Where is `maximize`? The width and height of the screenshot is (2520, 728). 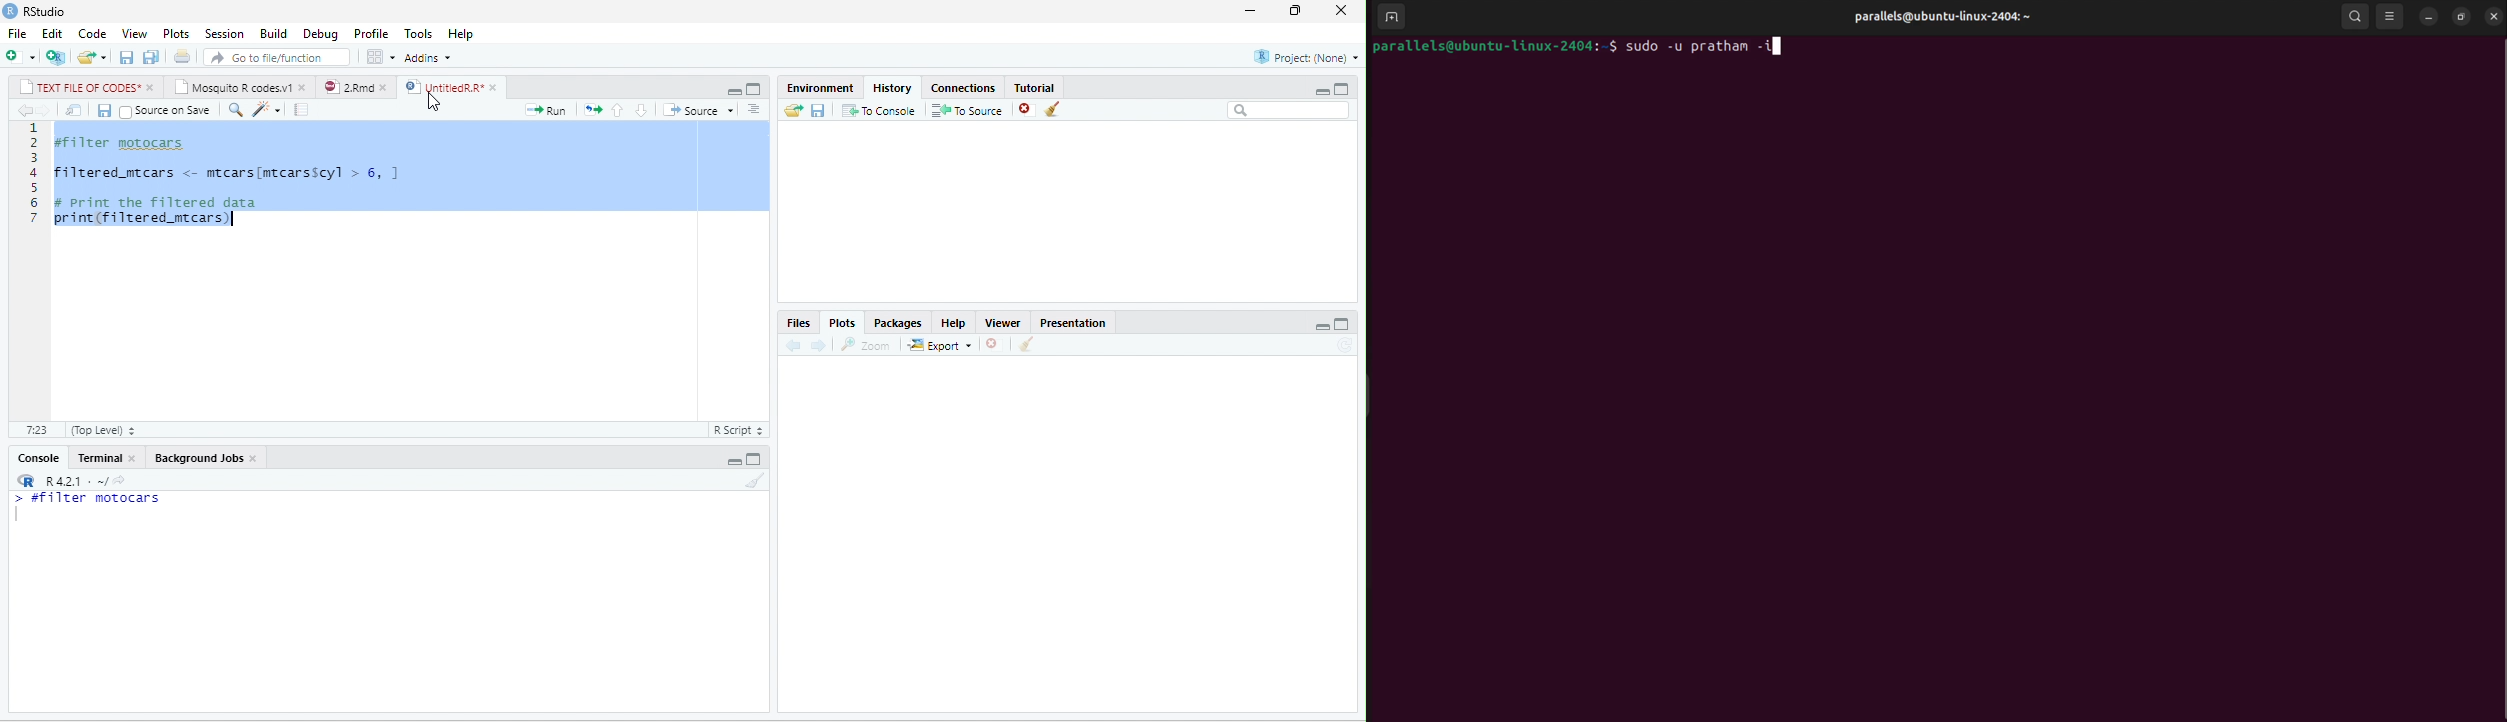 maximize is located at coordinates (1341, 89).